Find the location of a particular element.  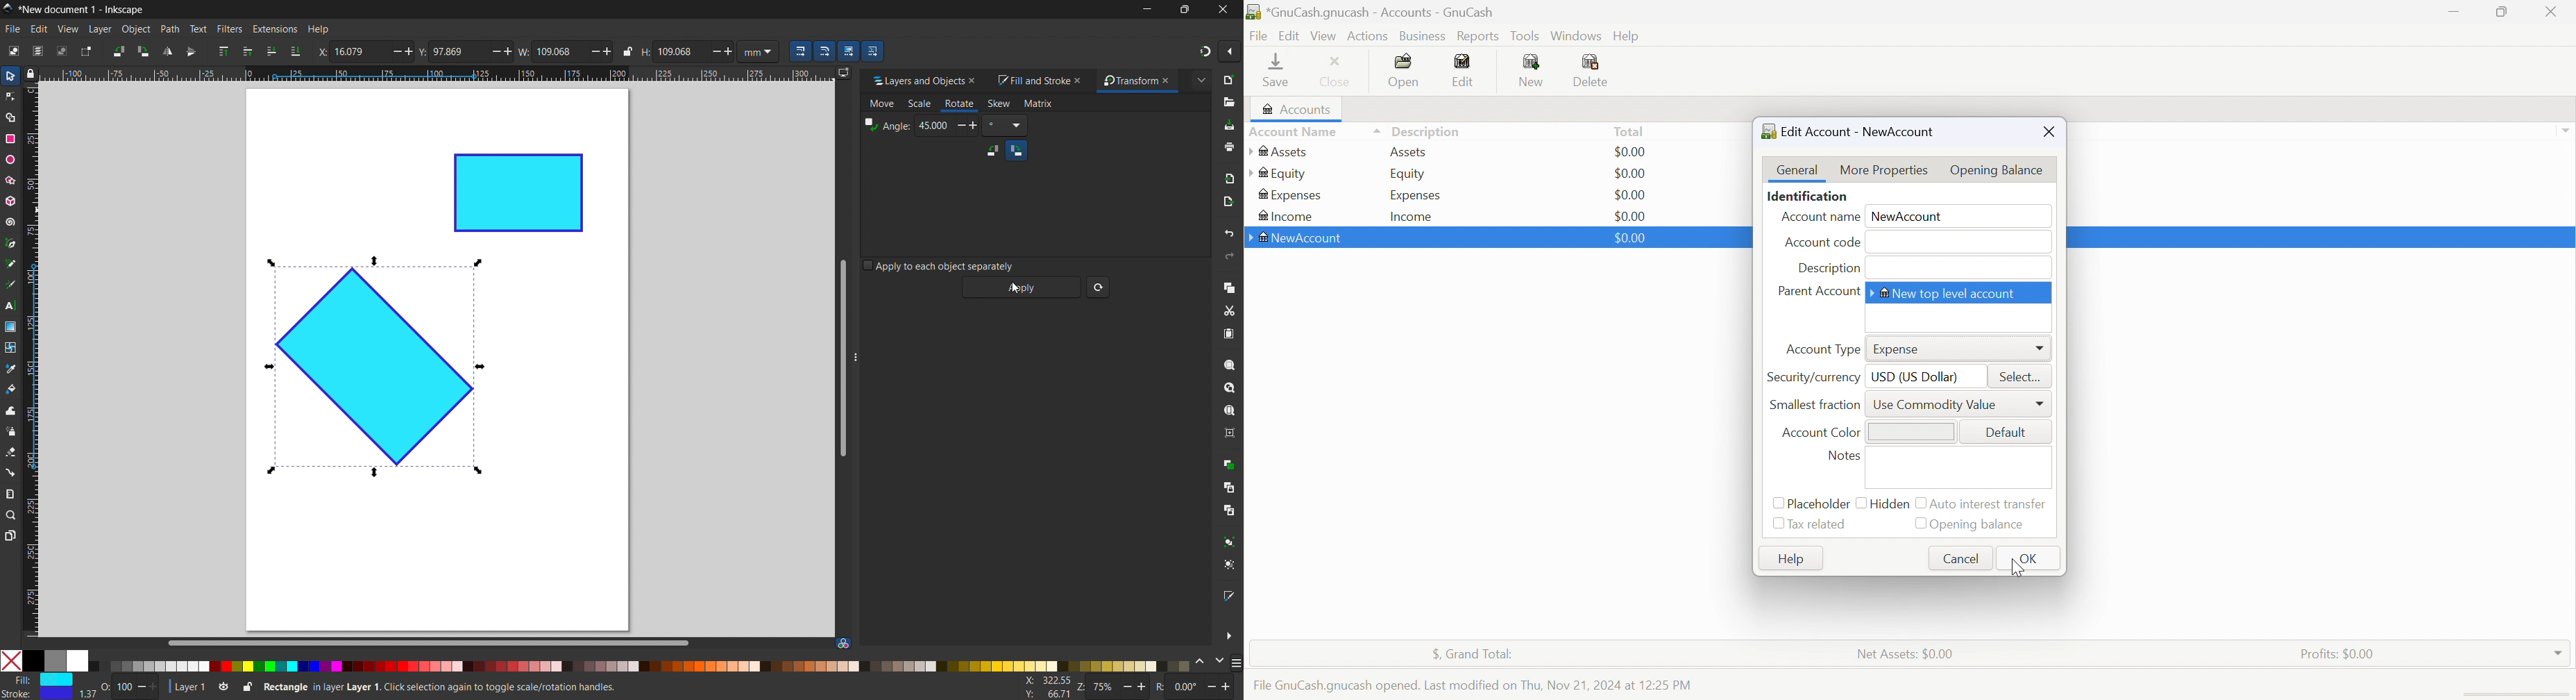

Add/ increase is located at coordinates (510, 51).